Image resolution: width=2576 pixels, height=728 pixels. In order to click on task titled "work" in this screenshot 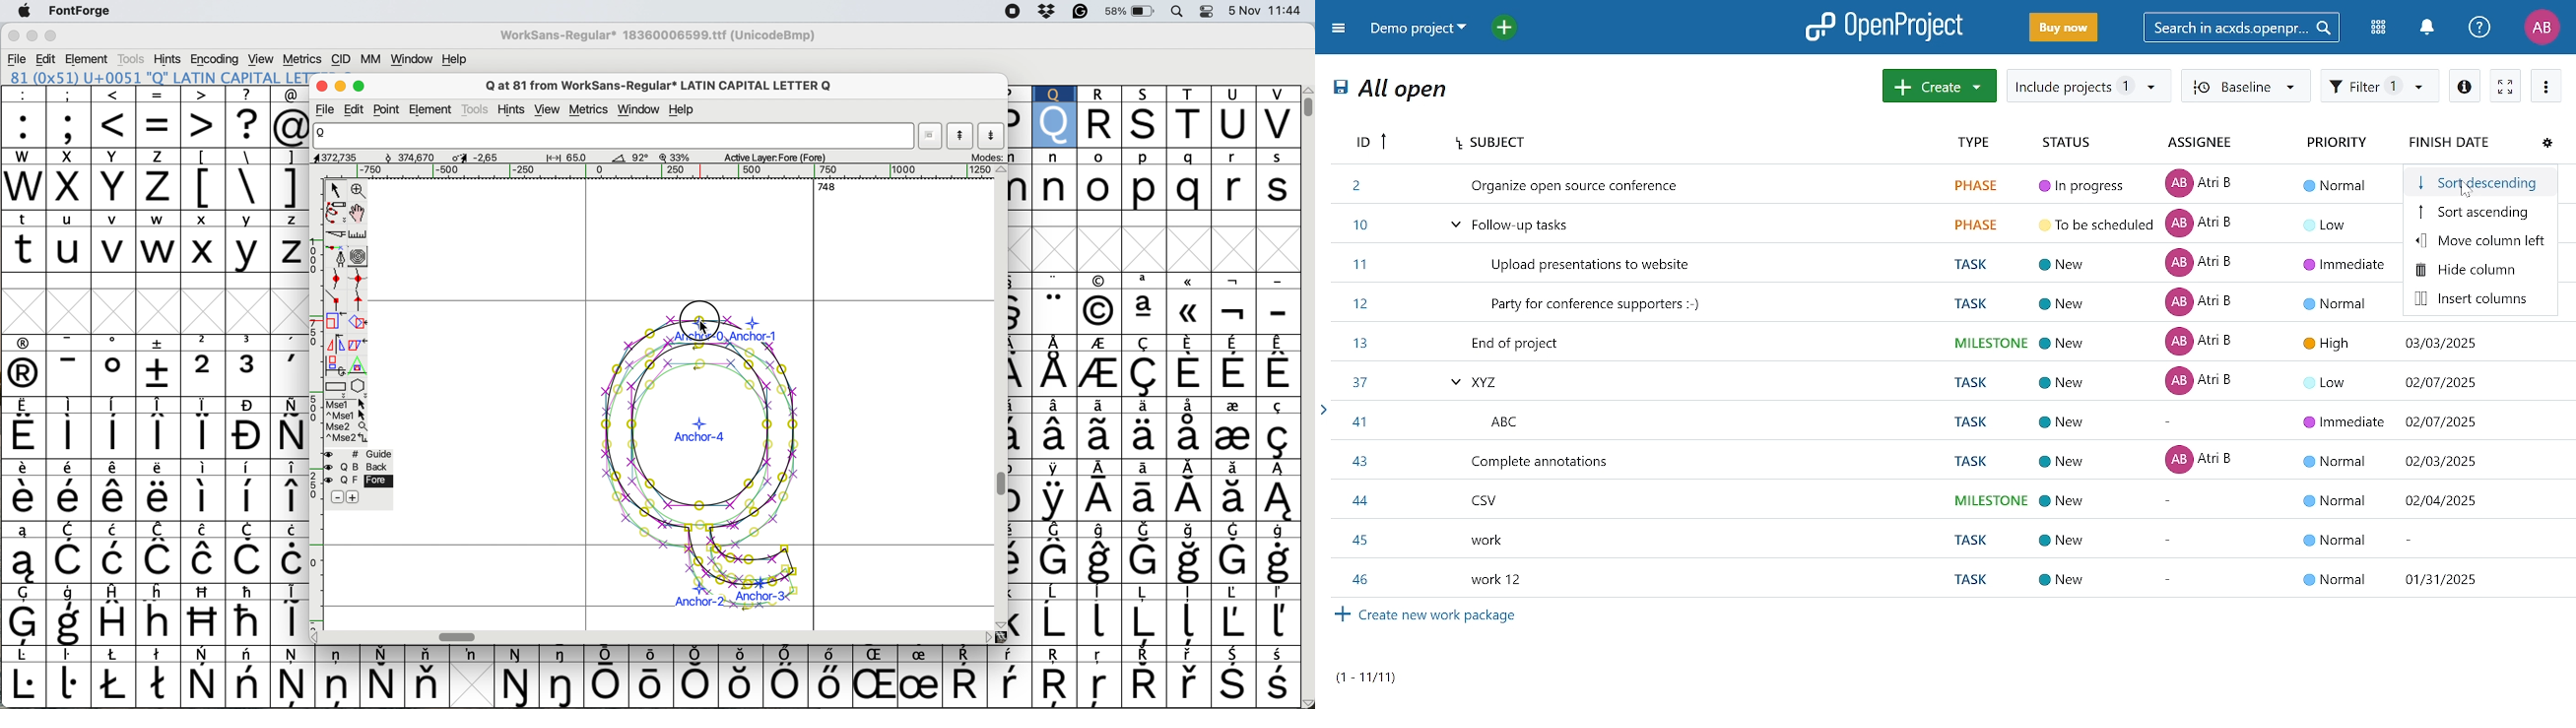, I will do `click(1956, 537)`.